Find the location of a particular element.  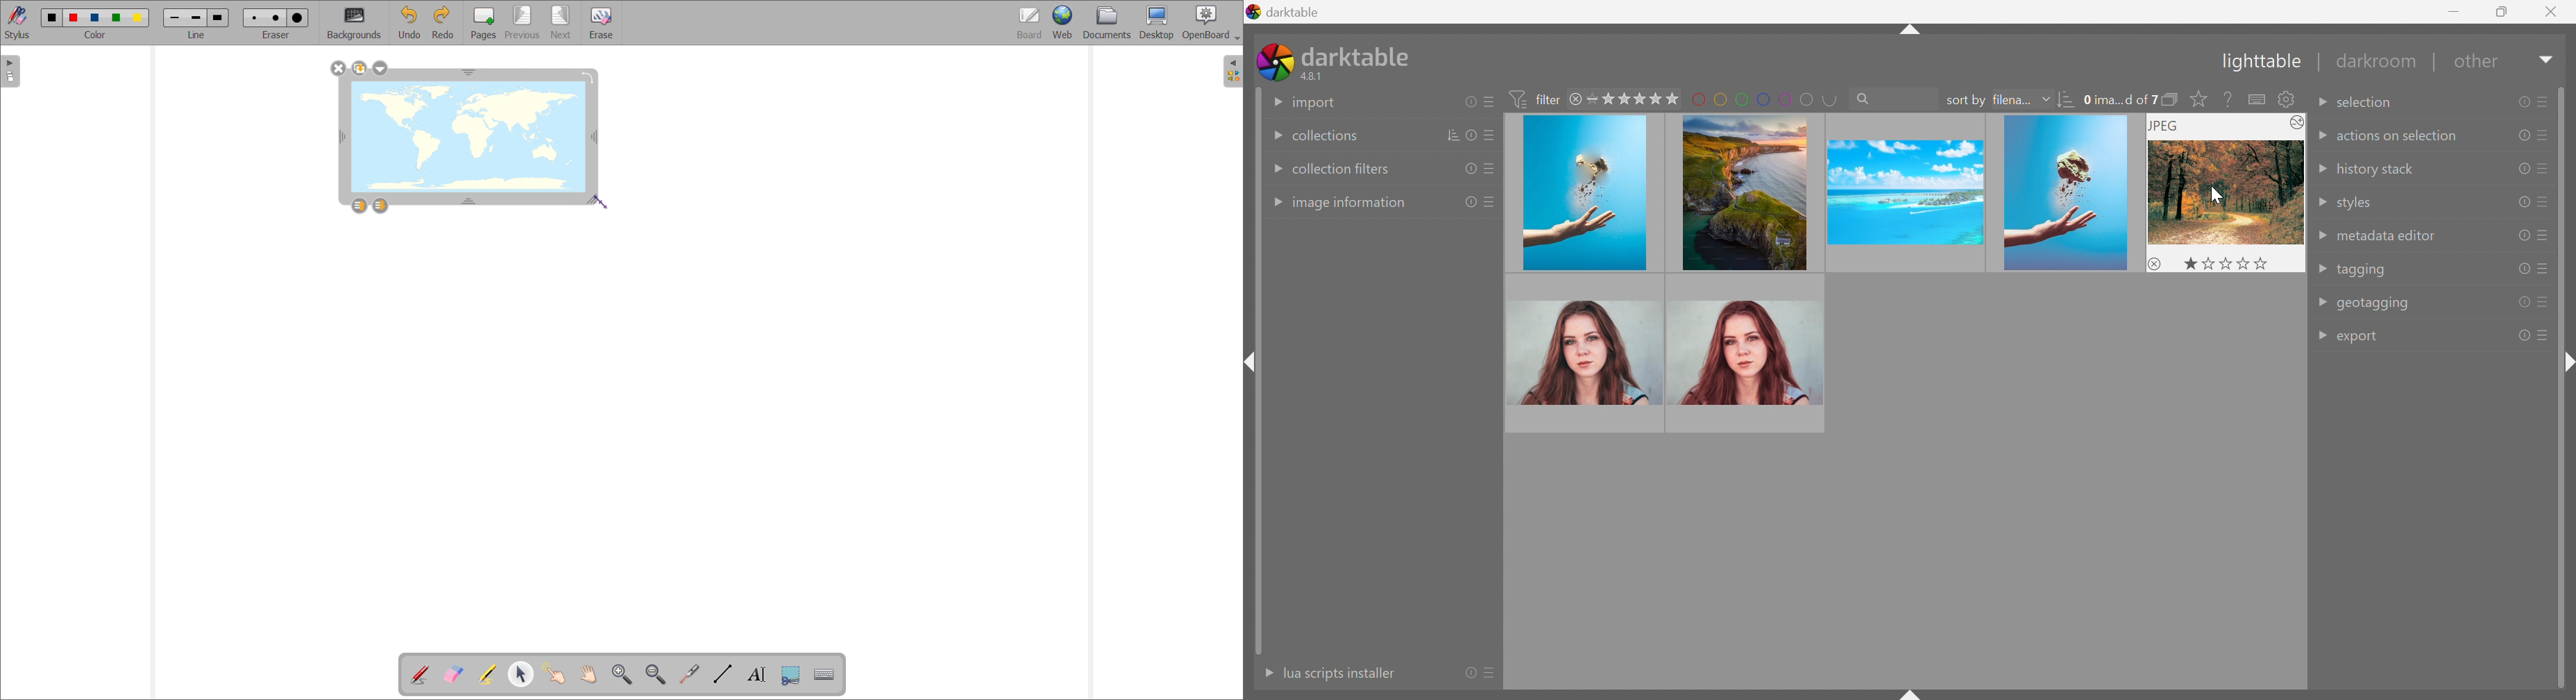

Drop Down is located at coordinates (2548, 59).